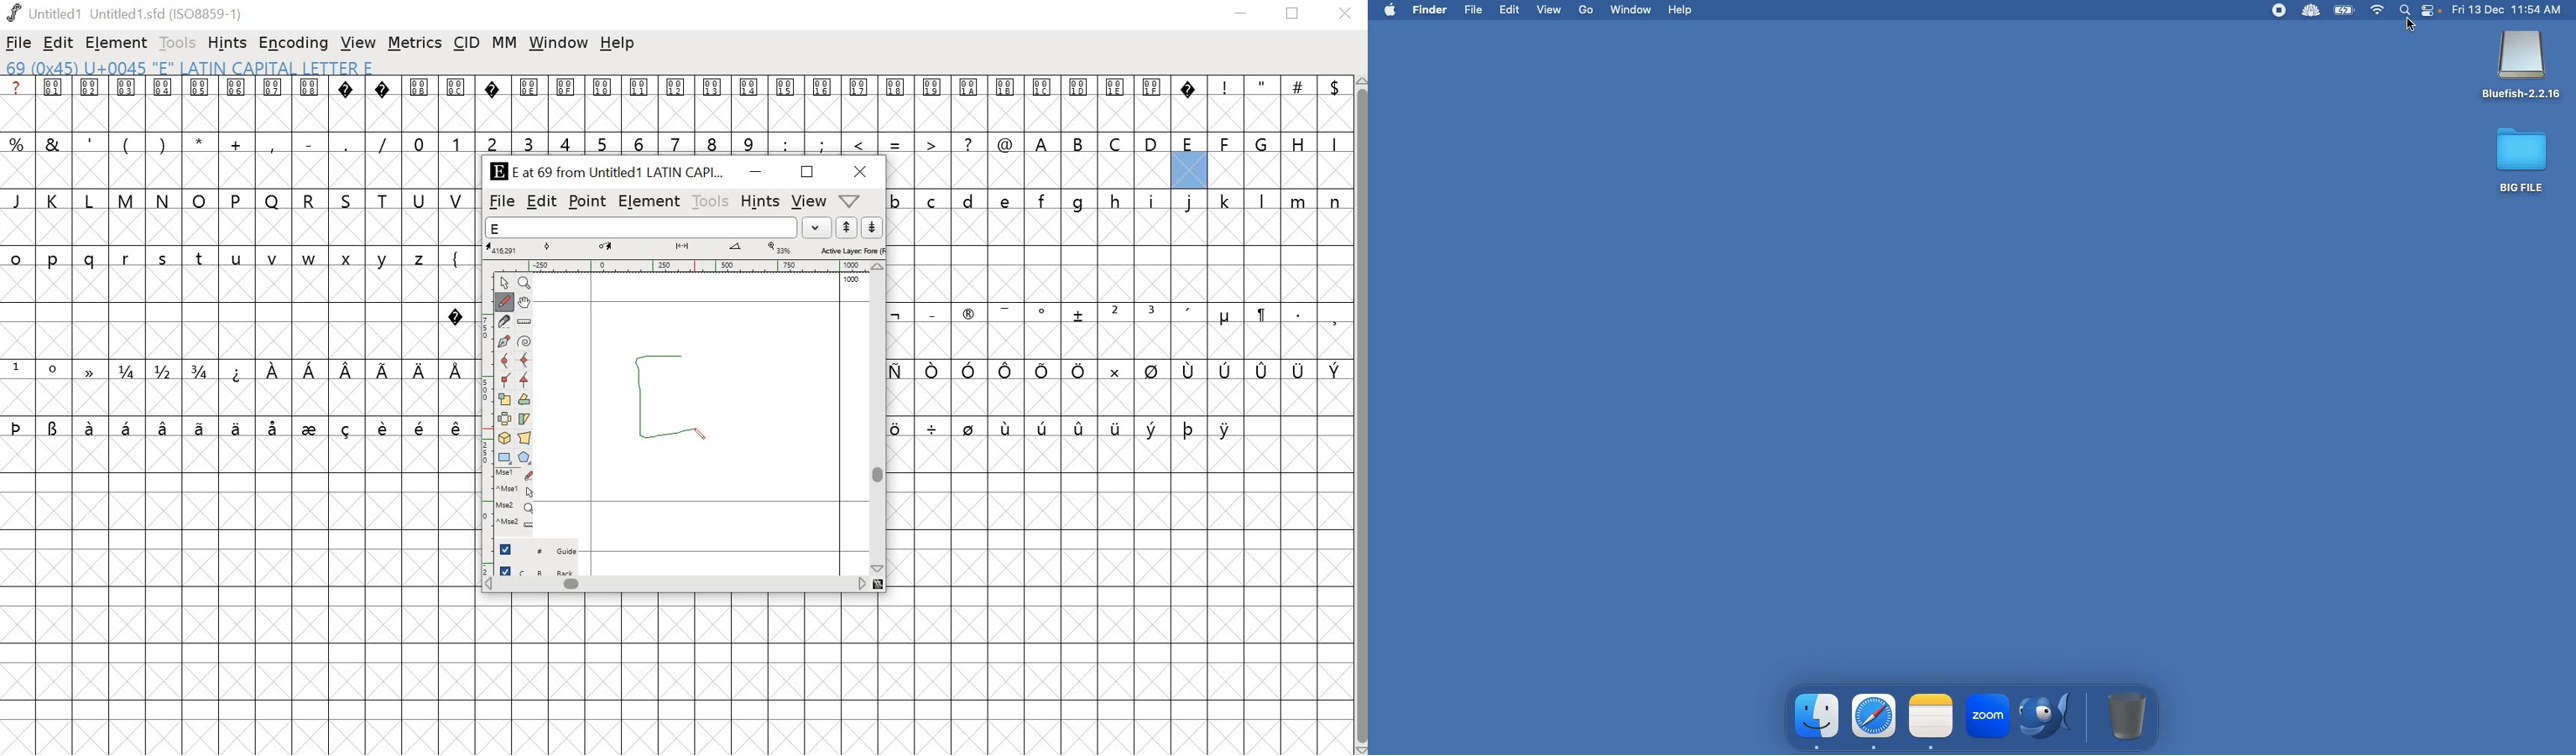 This screenshot has height=756, width=2576. What do you see at coordinates (514, 492) in the screenshot?
I see `Mouse left button + Ctrl` at bounding box center [514, 492].